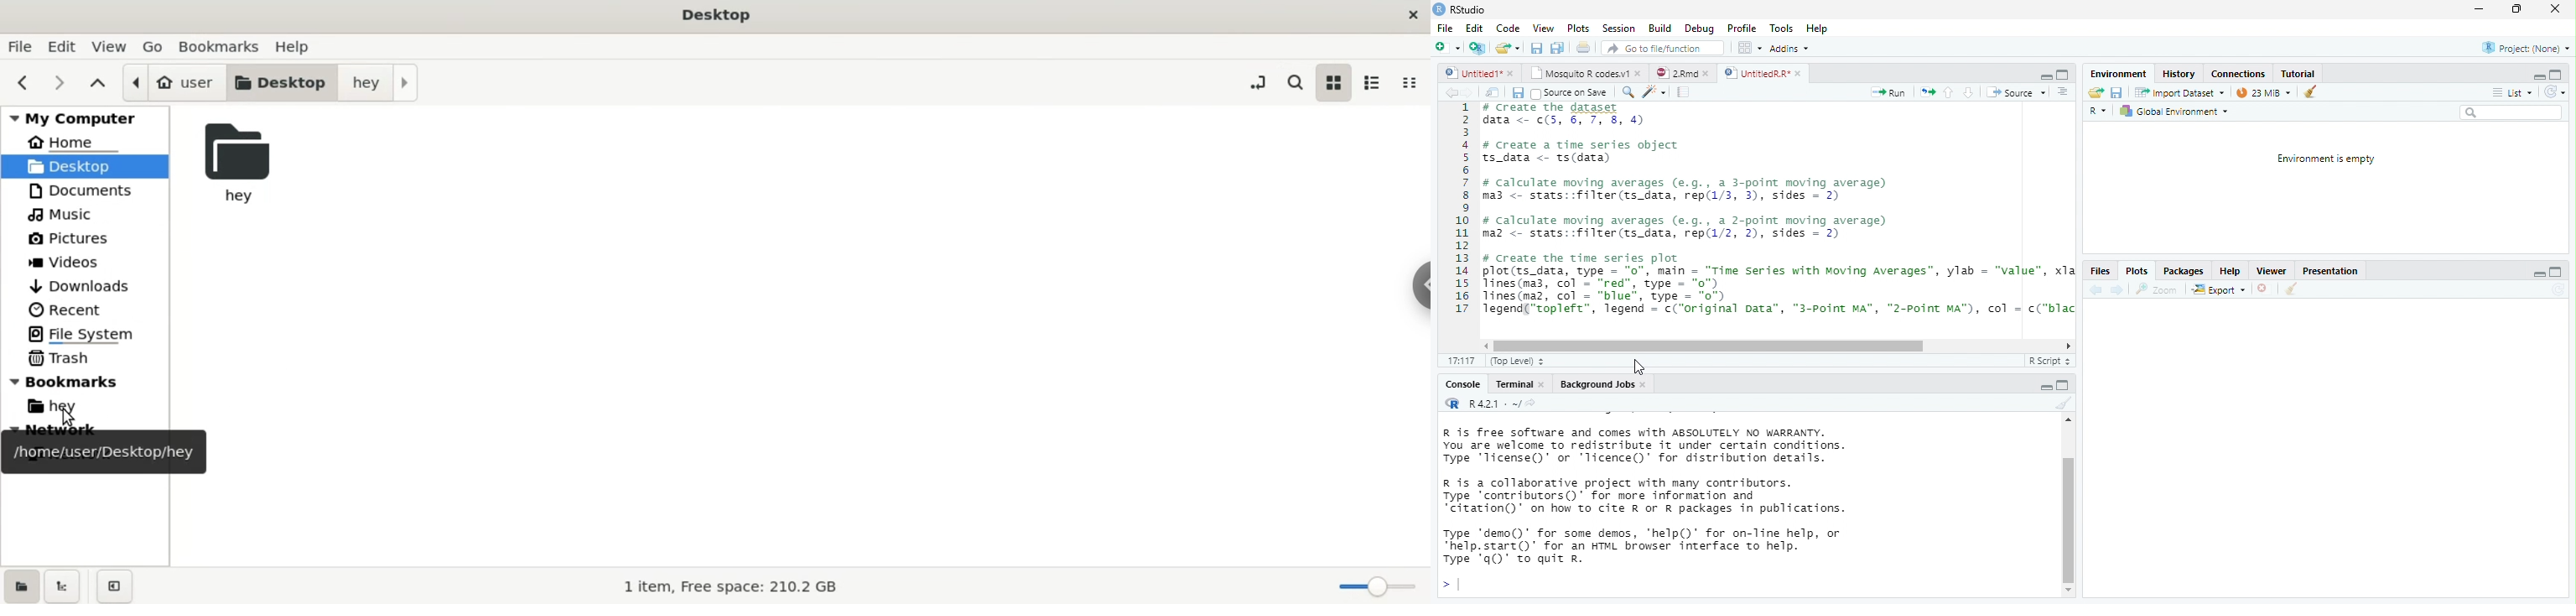 This screenshot has width=2576, height=616. What do you see at coordinates (2069, 591) in the screenshot?
I see `scrollbar down` at bounding box center [2069, 591].